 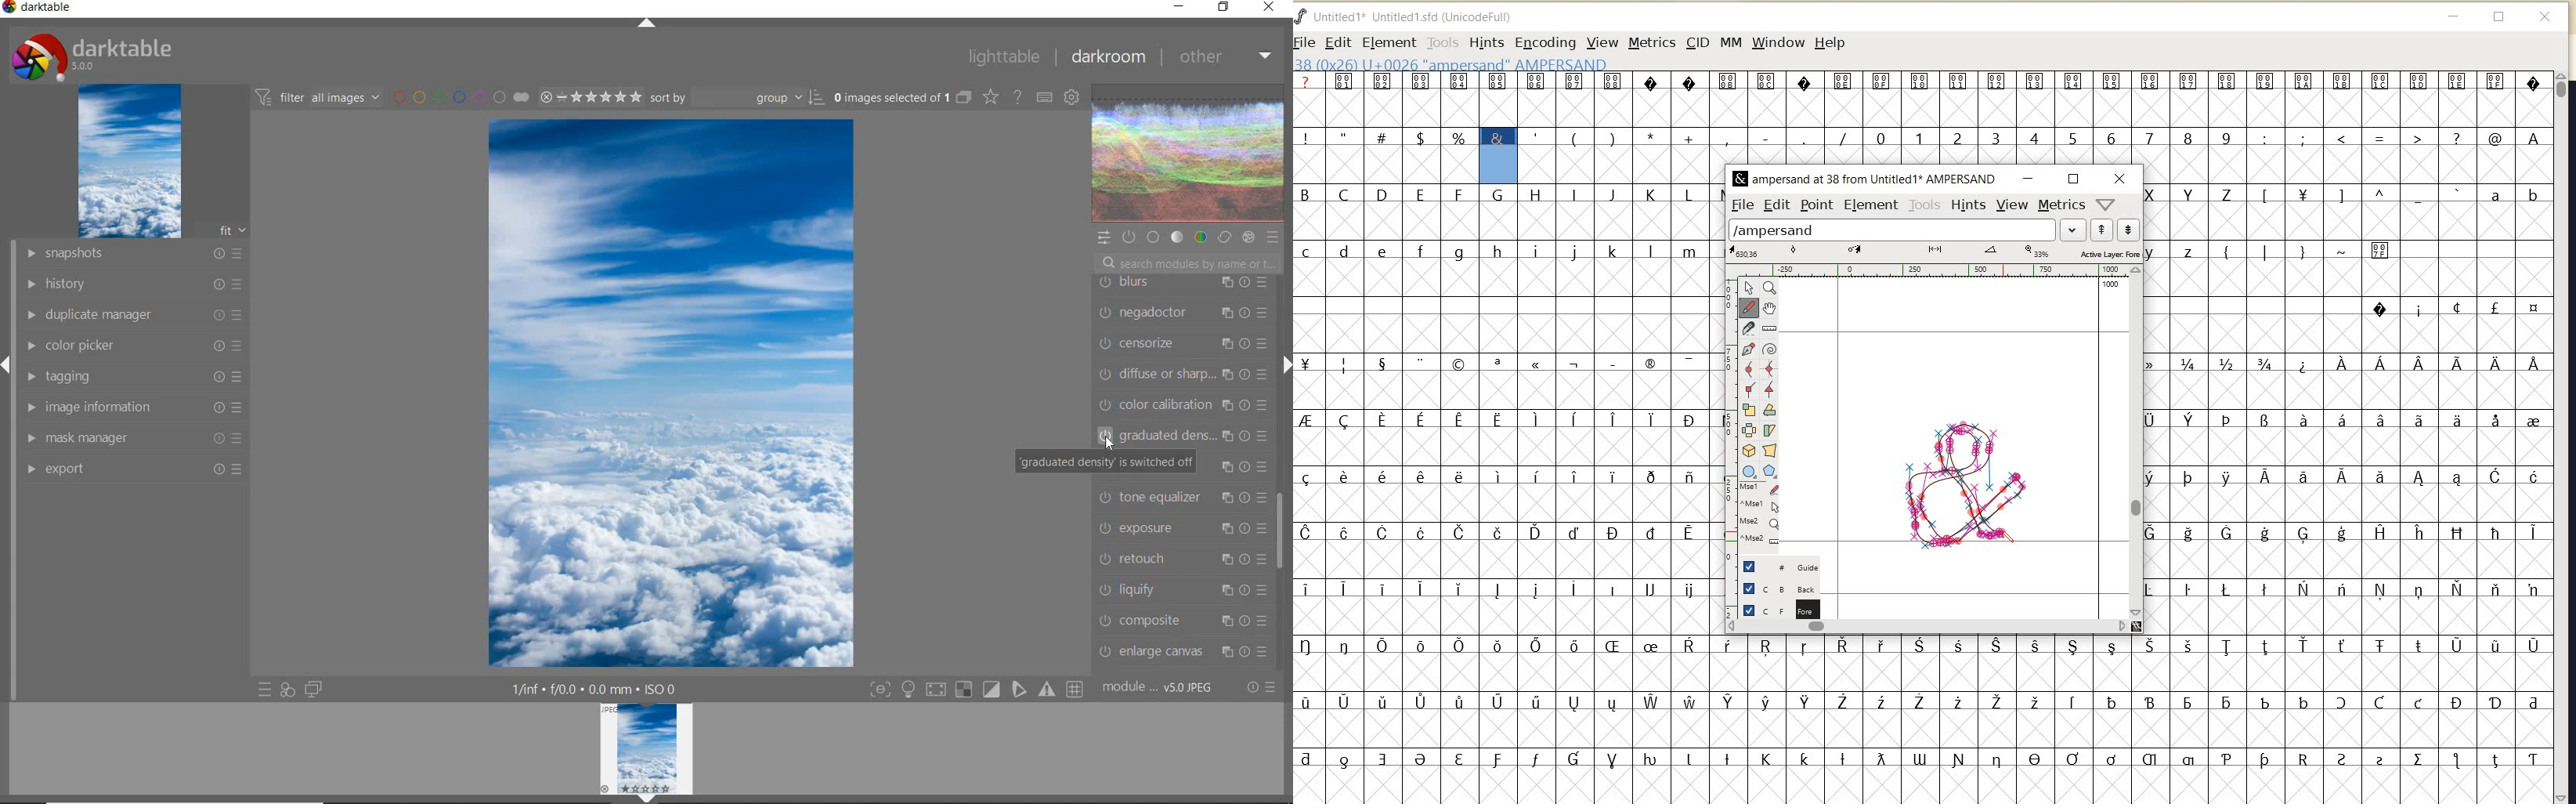 I want to click on GLYPHY INFO, so click(x=1451, y=65).